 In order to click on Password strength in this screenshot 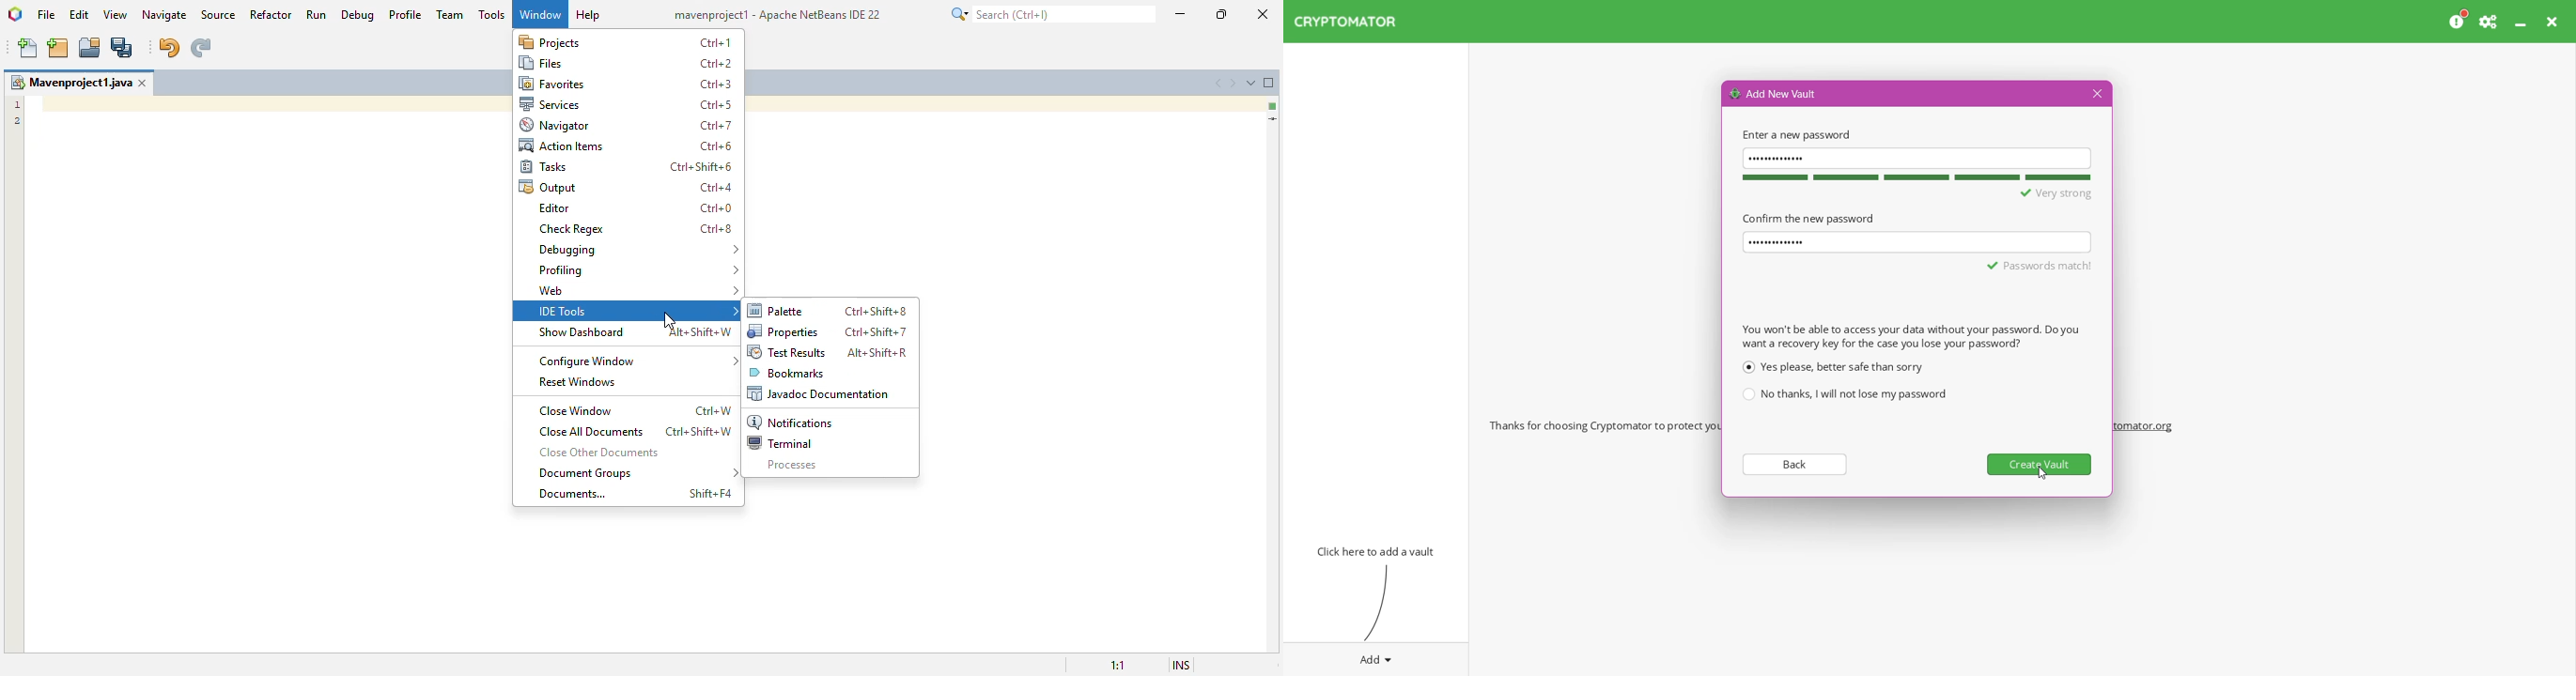, I will do `click(1915, 177)`.